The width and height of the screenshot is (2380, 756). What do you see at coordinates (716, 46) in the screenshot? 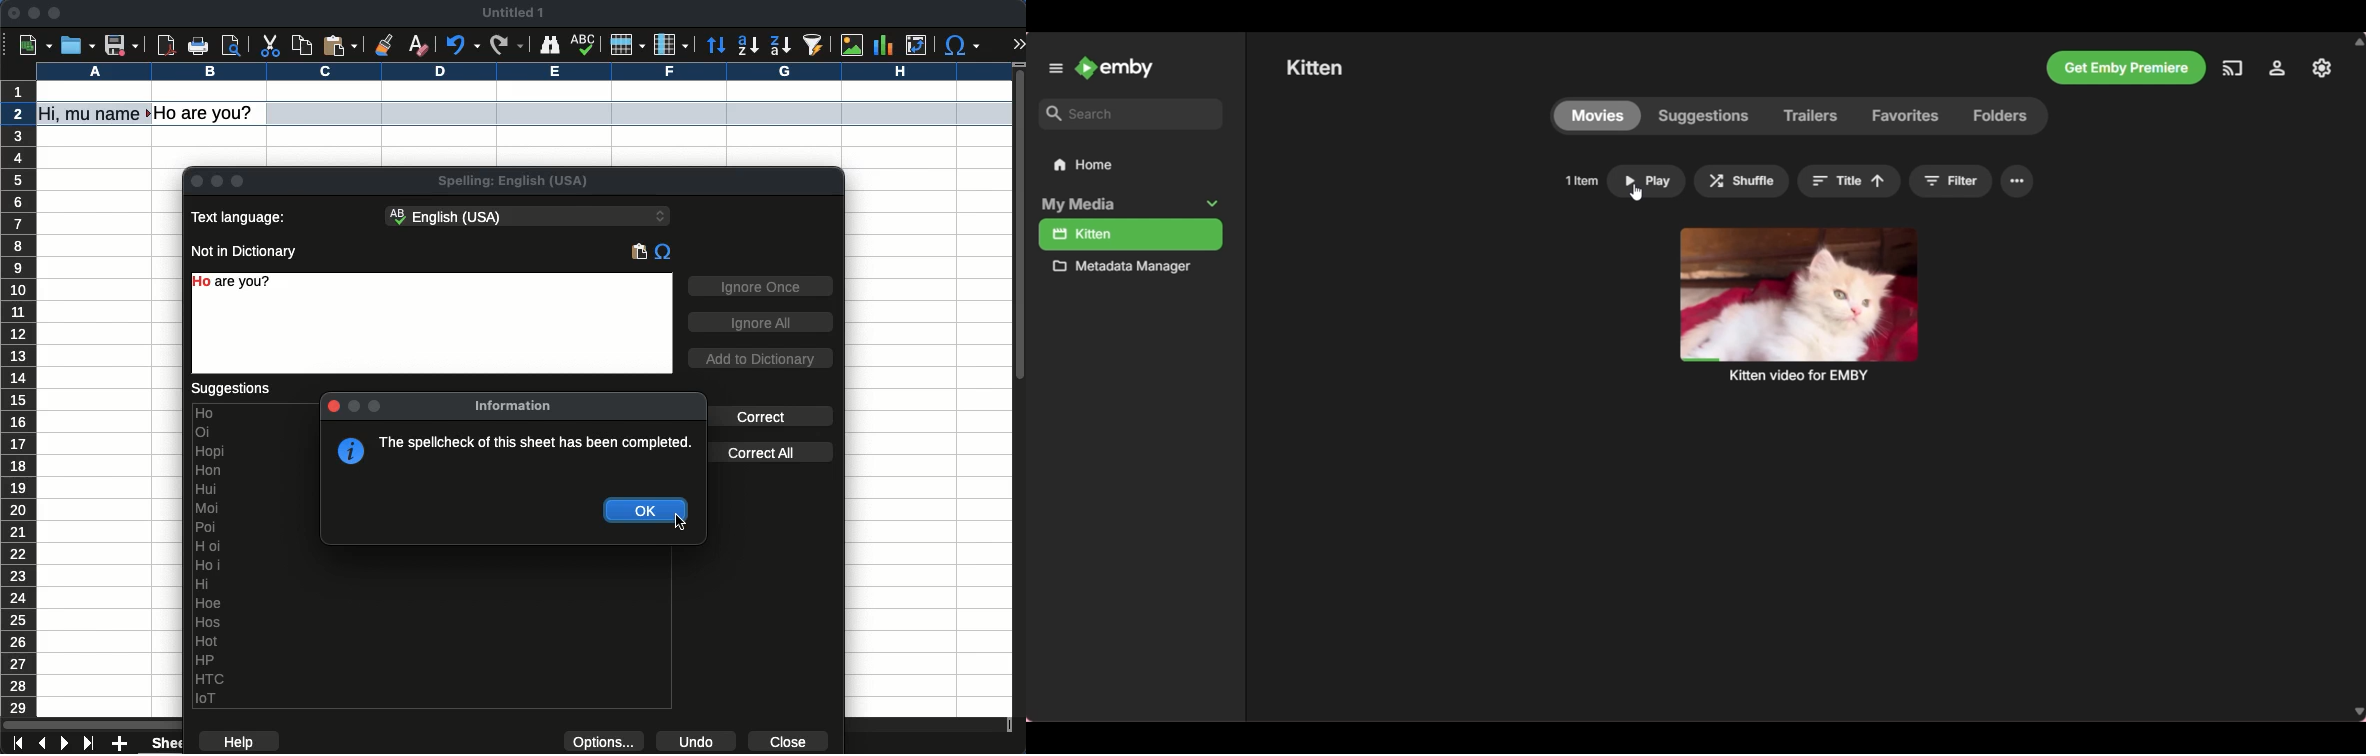
I see `sort` at bounding box center [716, 46].